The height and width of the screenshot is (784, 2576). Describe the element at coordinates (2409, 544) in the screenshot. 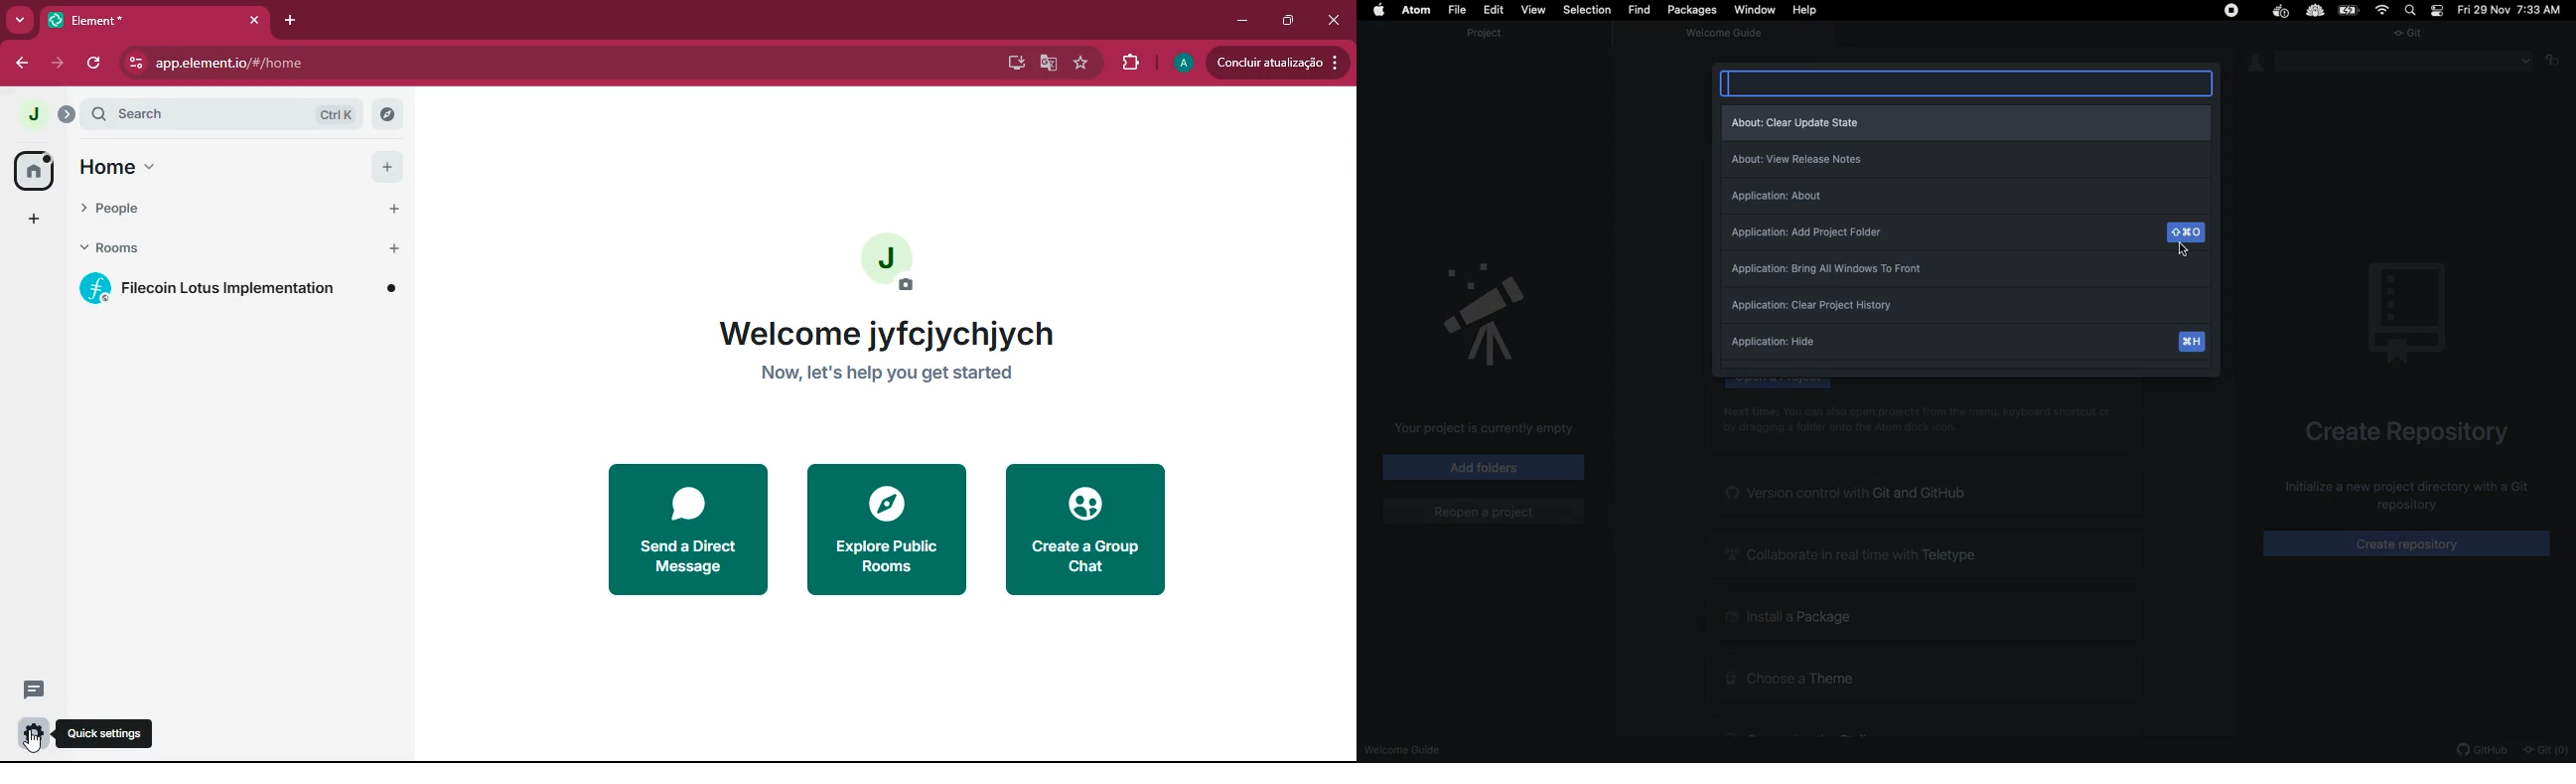

I see `Create repository ` at that location.